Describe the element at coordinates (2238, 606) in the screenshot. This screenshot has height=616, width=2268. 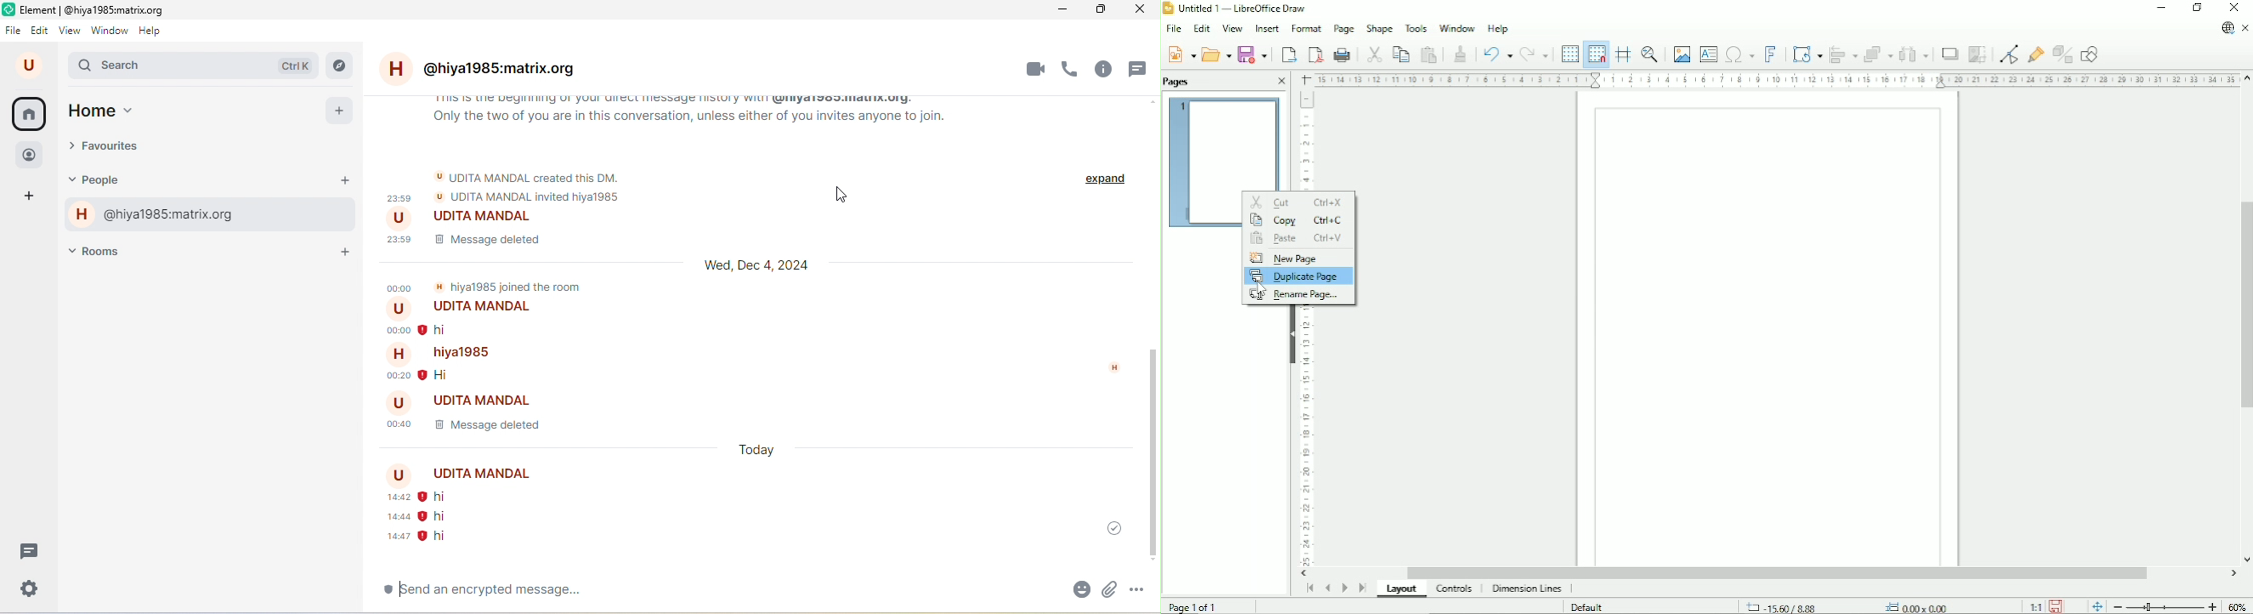
I see `Zoom factor` at that location.